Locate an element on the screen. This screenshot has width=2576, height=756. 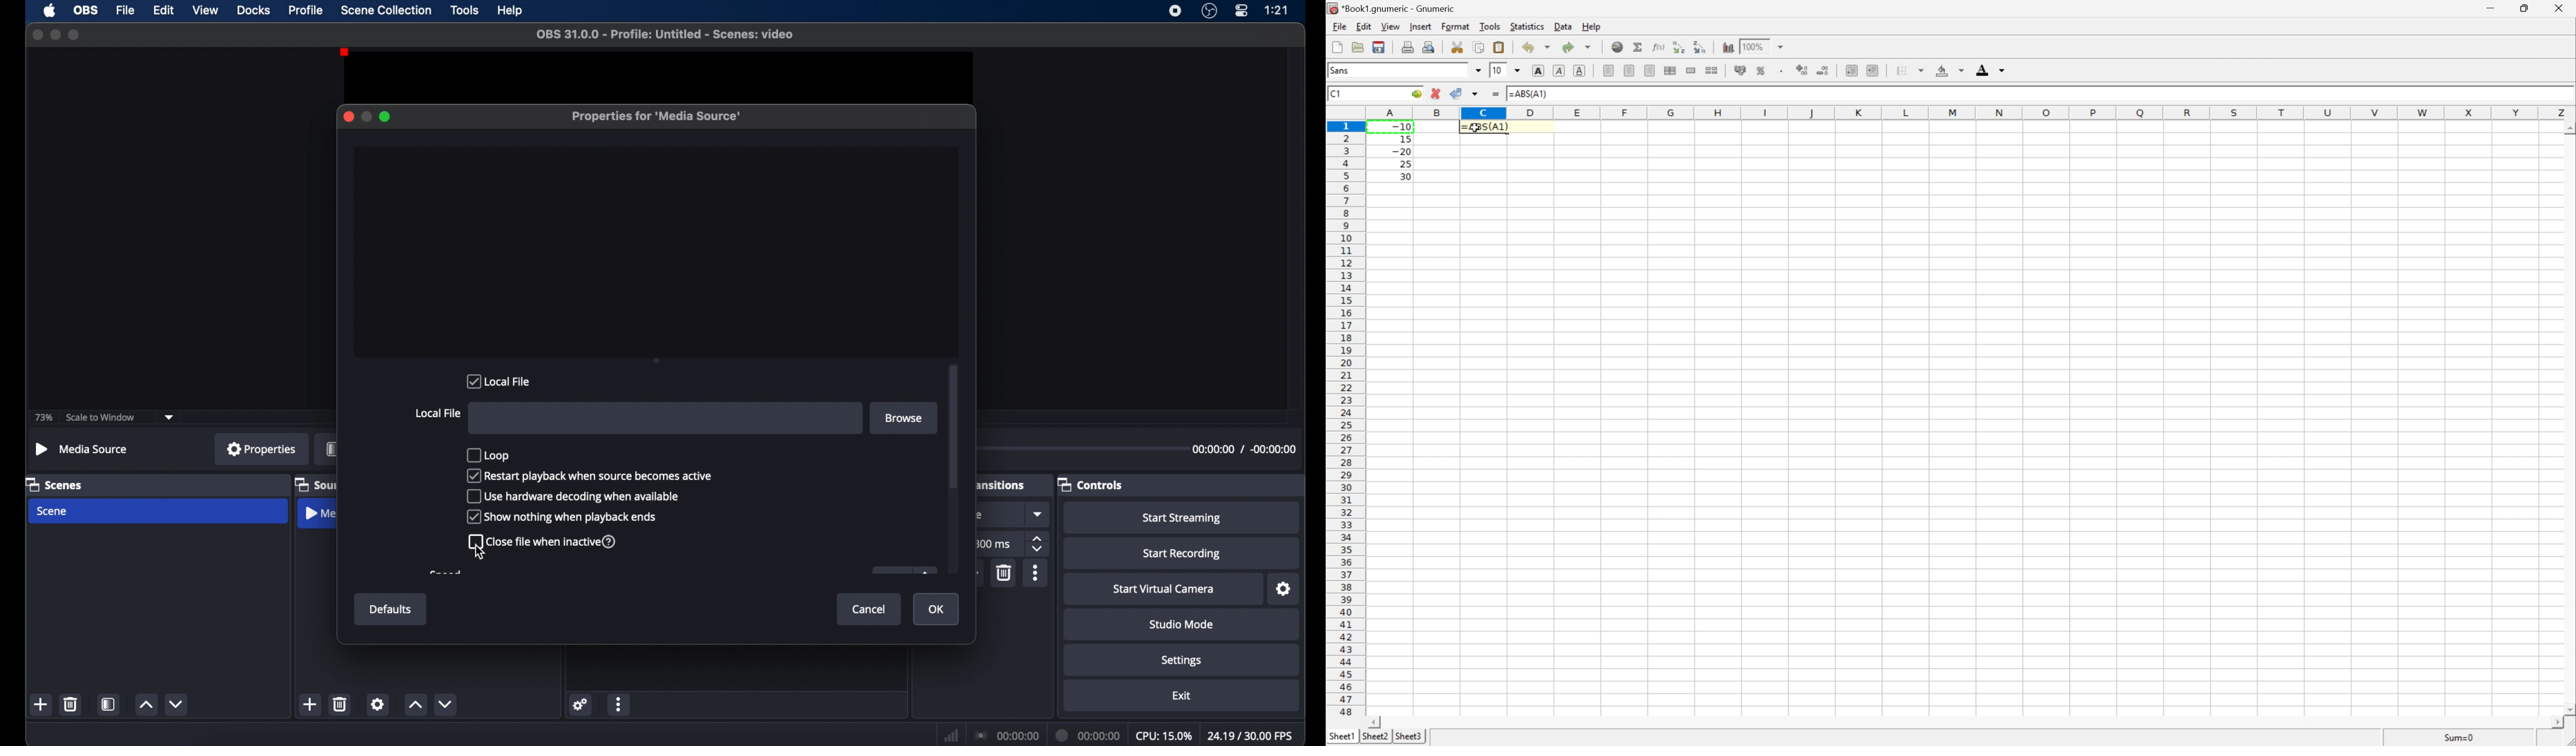
obscure icon is located at coordinates (903, 571).